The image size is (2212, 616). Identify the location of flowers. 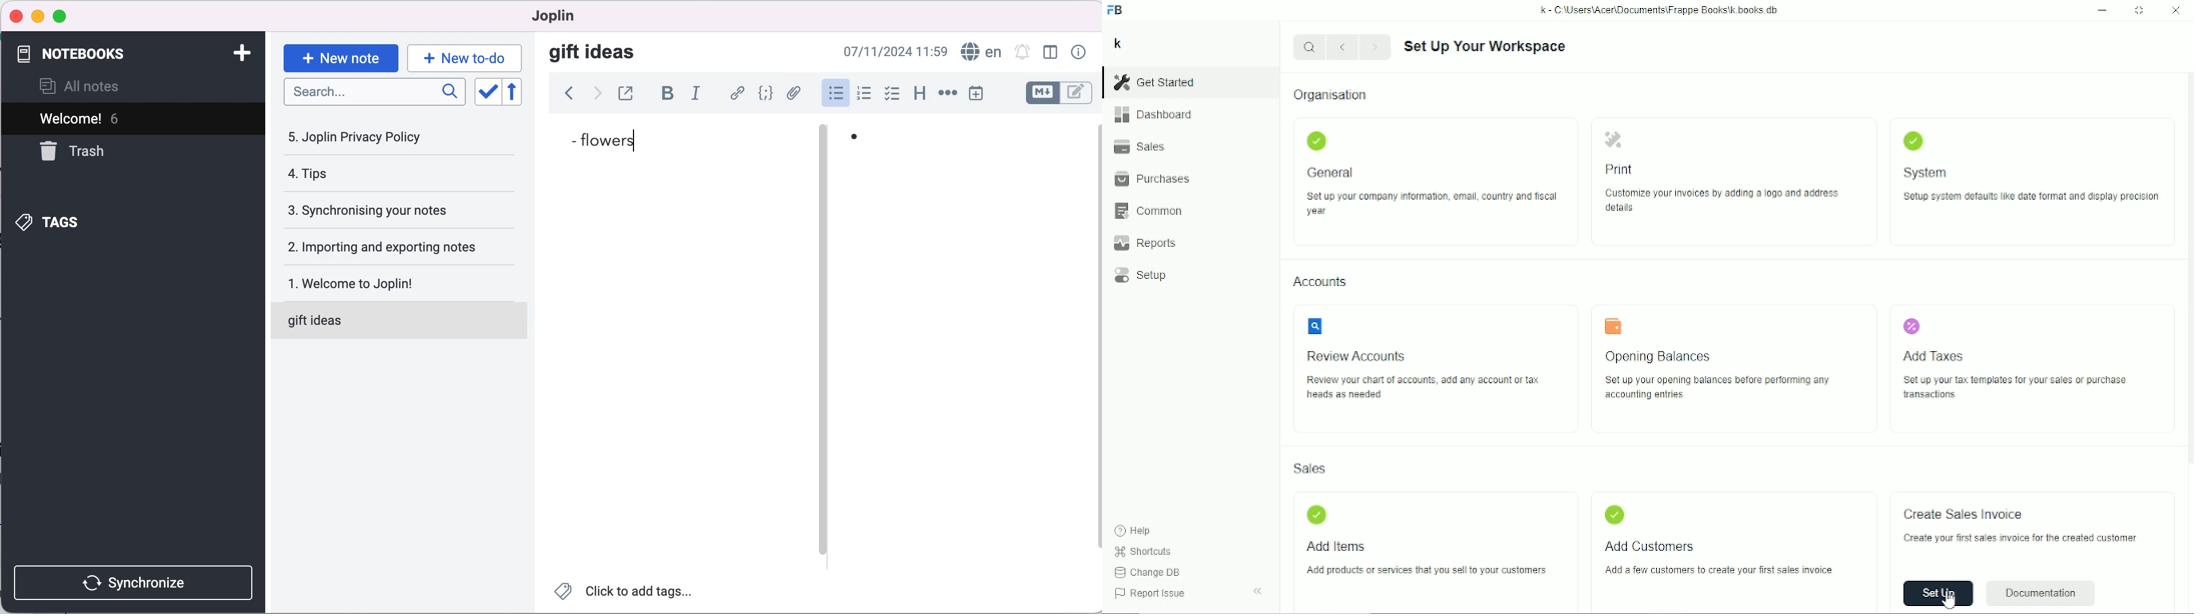
(618, 140).